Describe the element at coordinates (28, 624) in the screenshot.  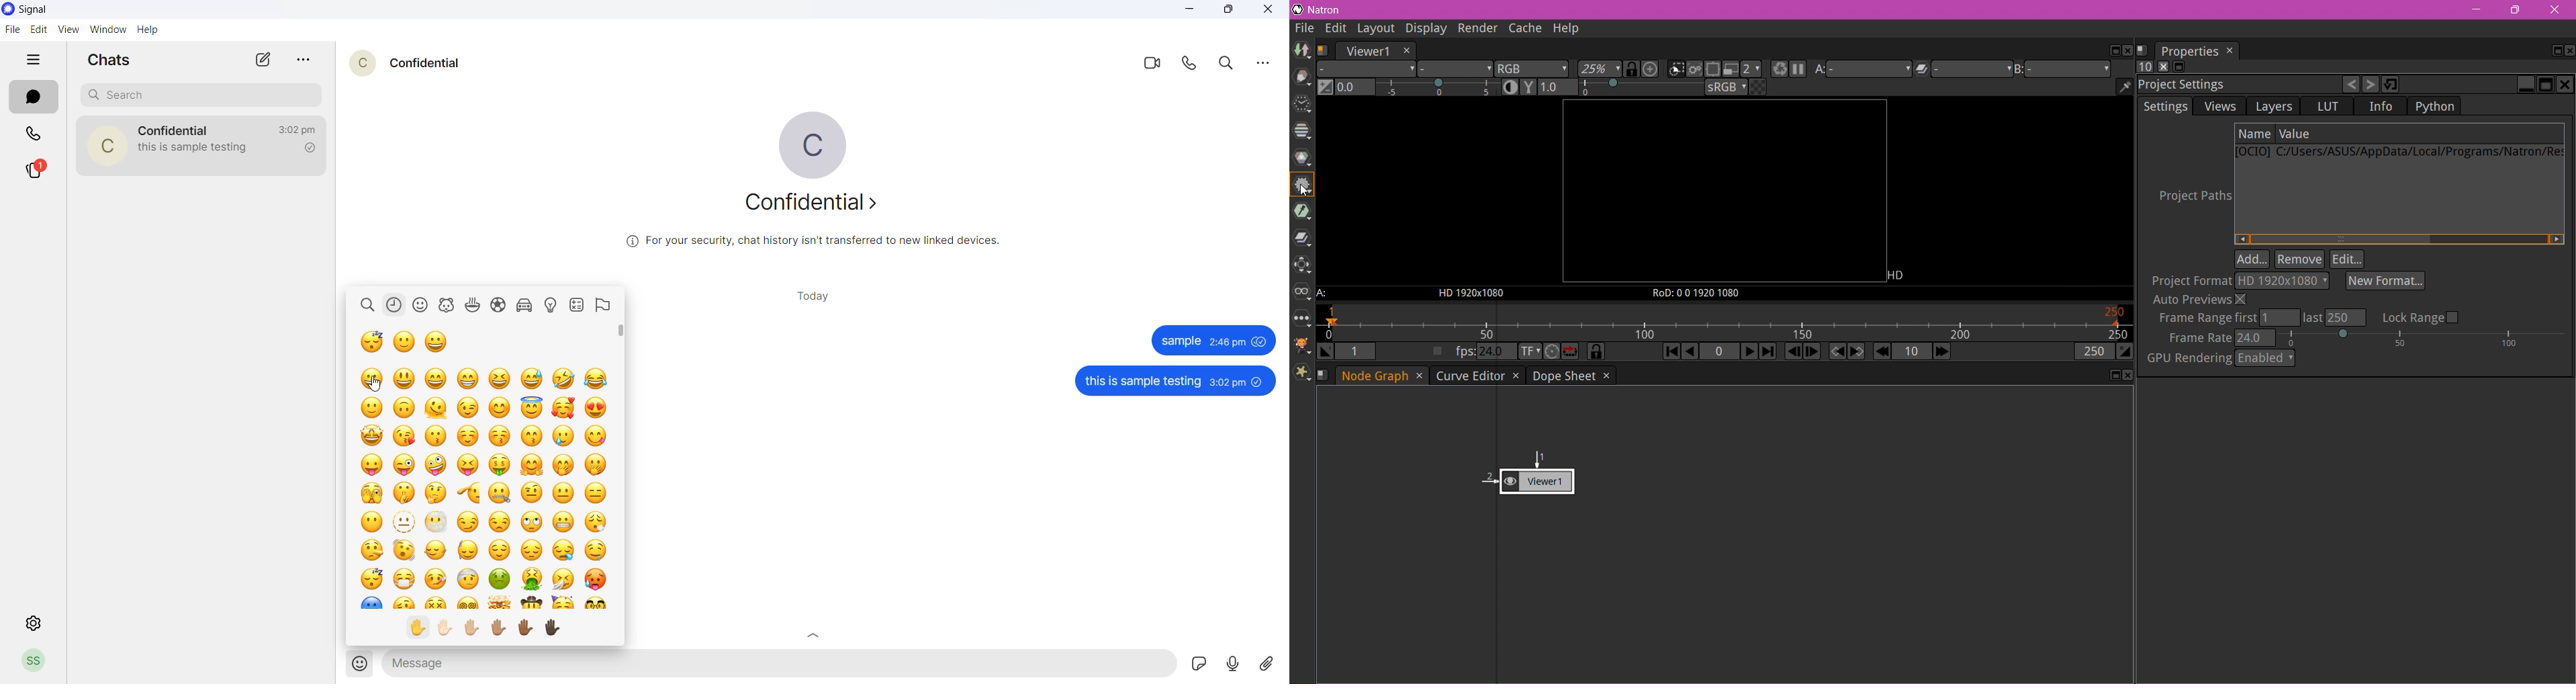
I see `settings` at that location.